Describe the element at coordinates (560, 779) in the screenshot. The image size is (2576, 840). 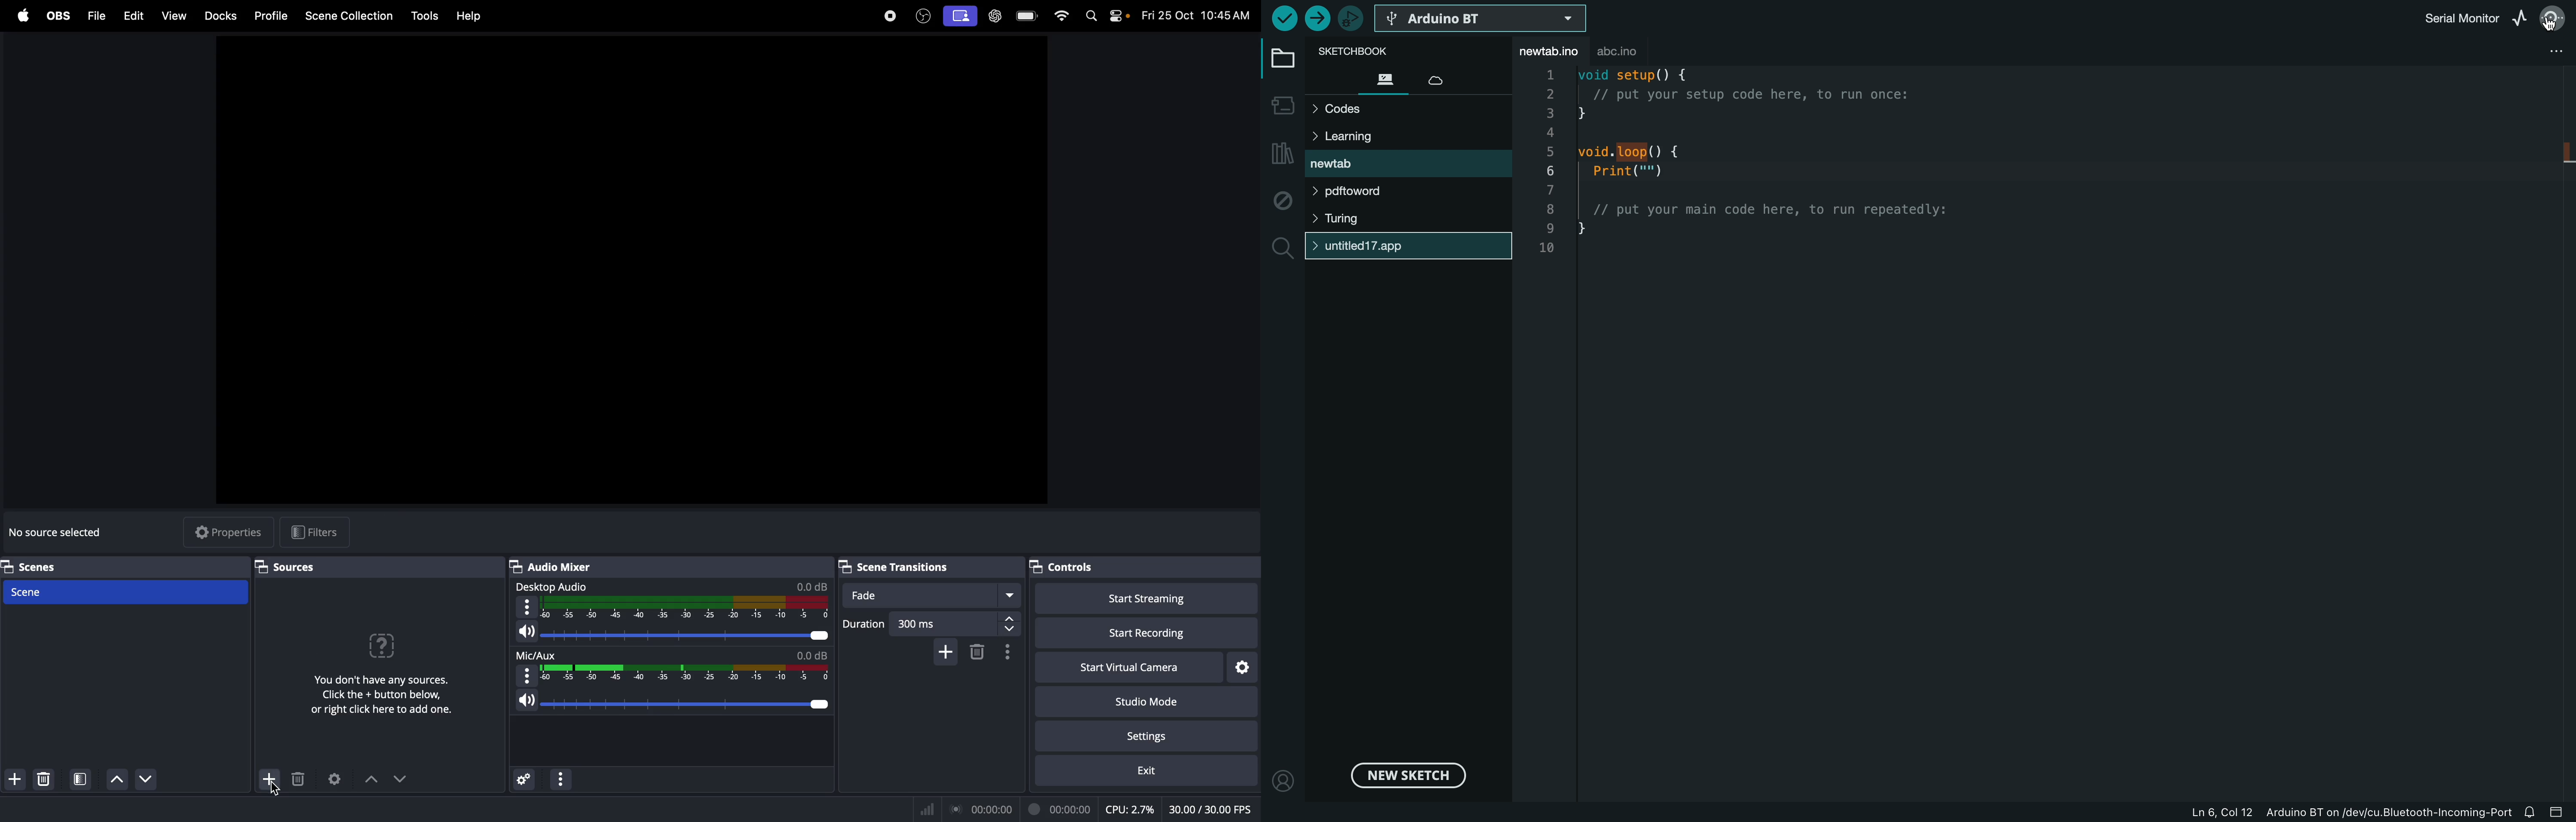
I see `options` at that location.